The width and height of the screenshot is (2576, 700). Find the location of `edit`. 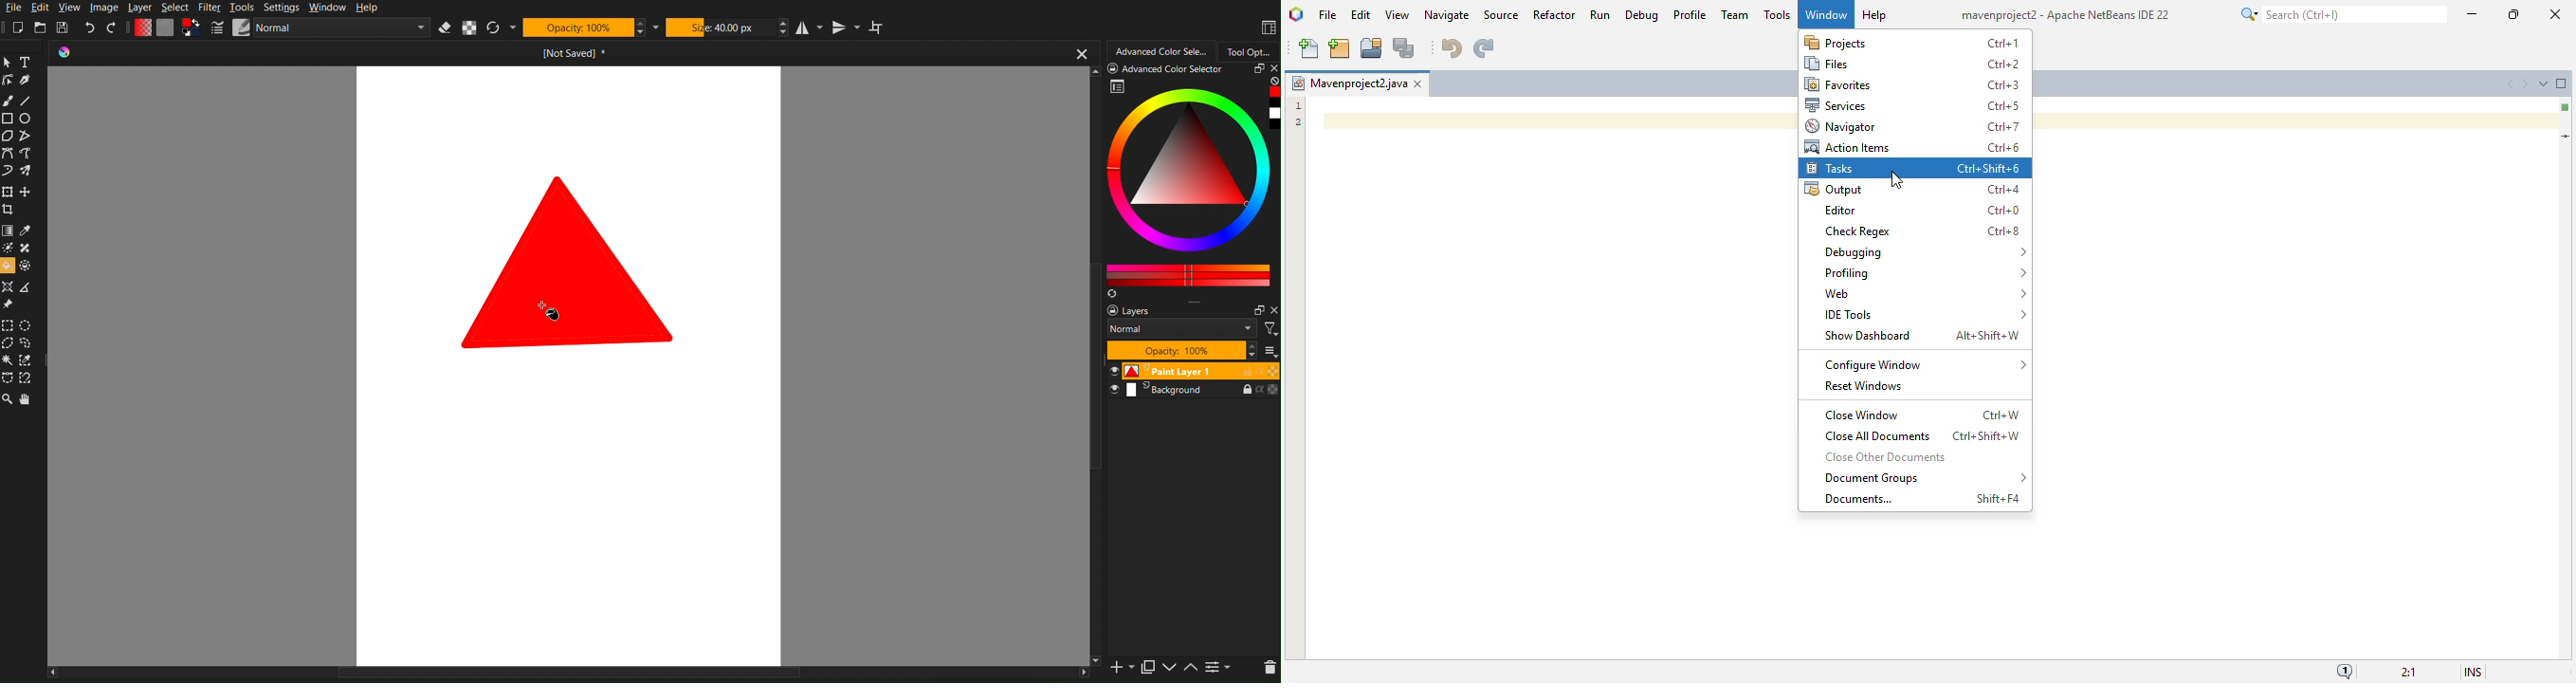

edit is located at coordinates (1361, 14).